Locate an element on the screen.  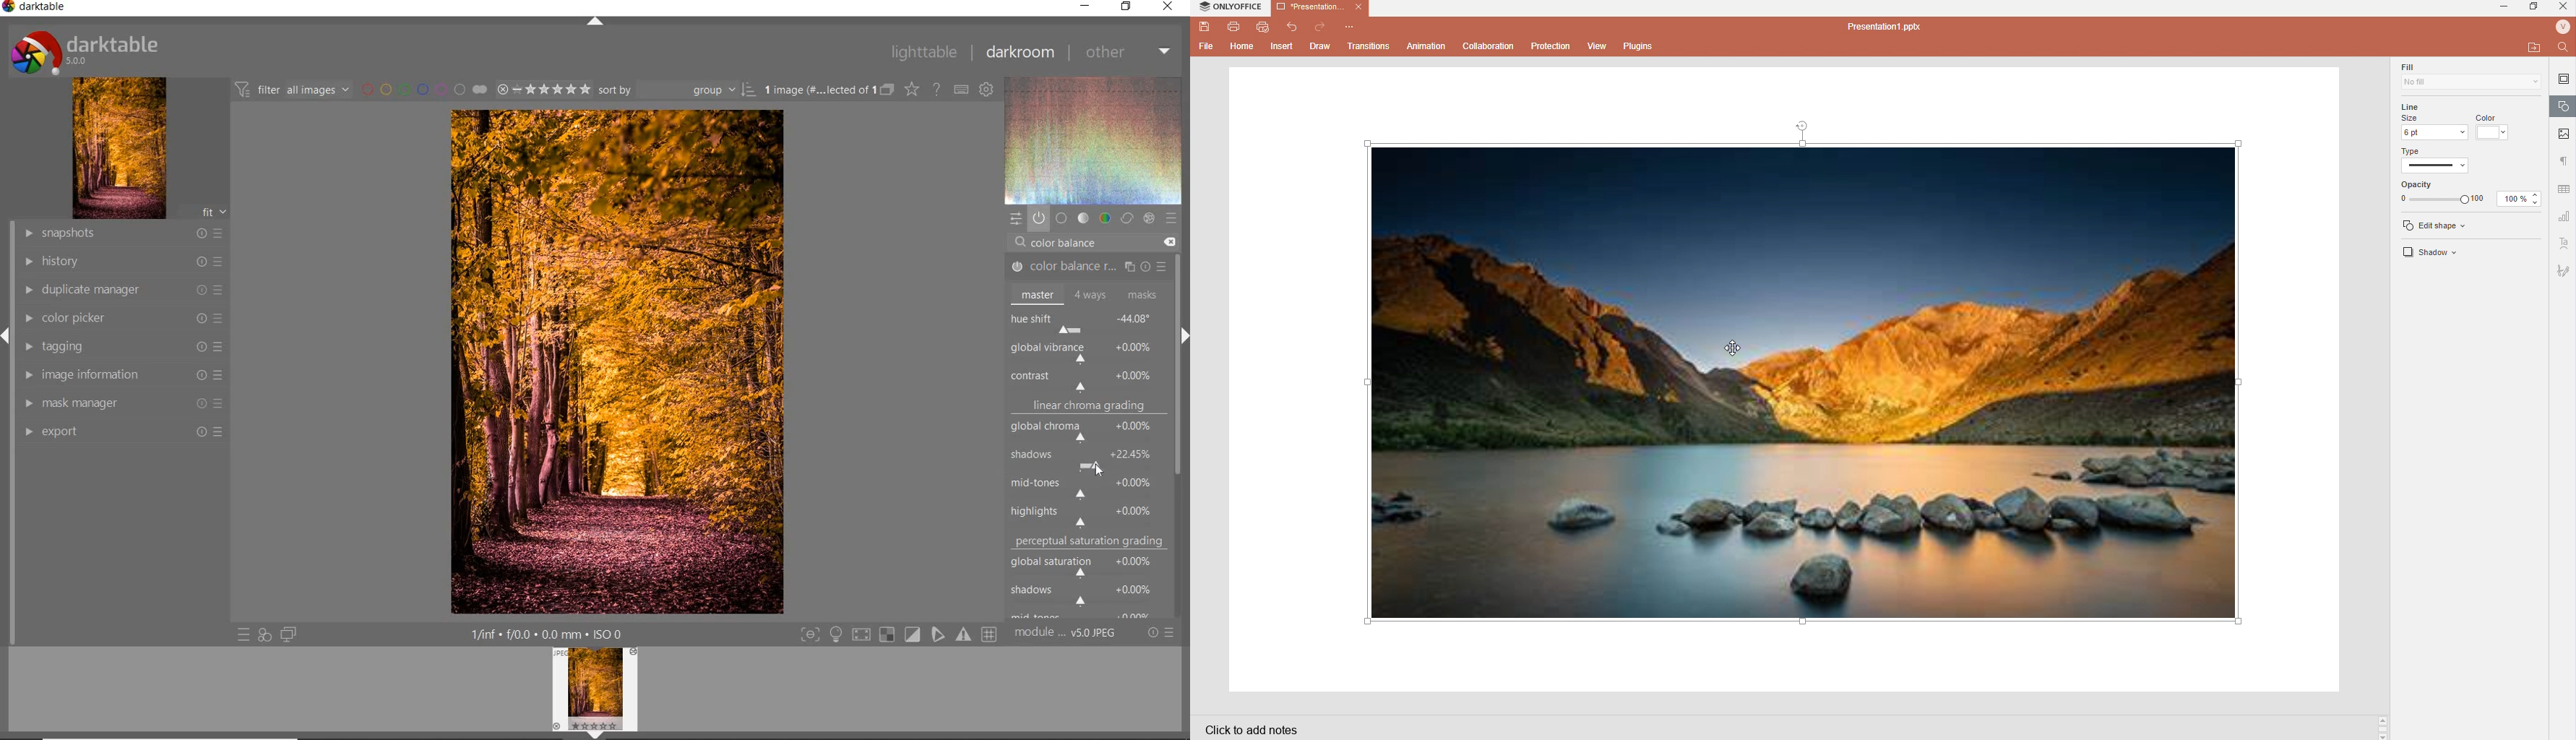
color picker is located at coordinates (123, 319).